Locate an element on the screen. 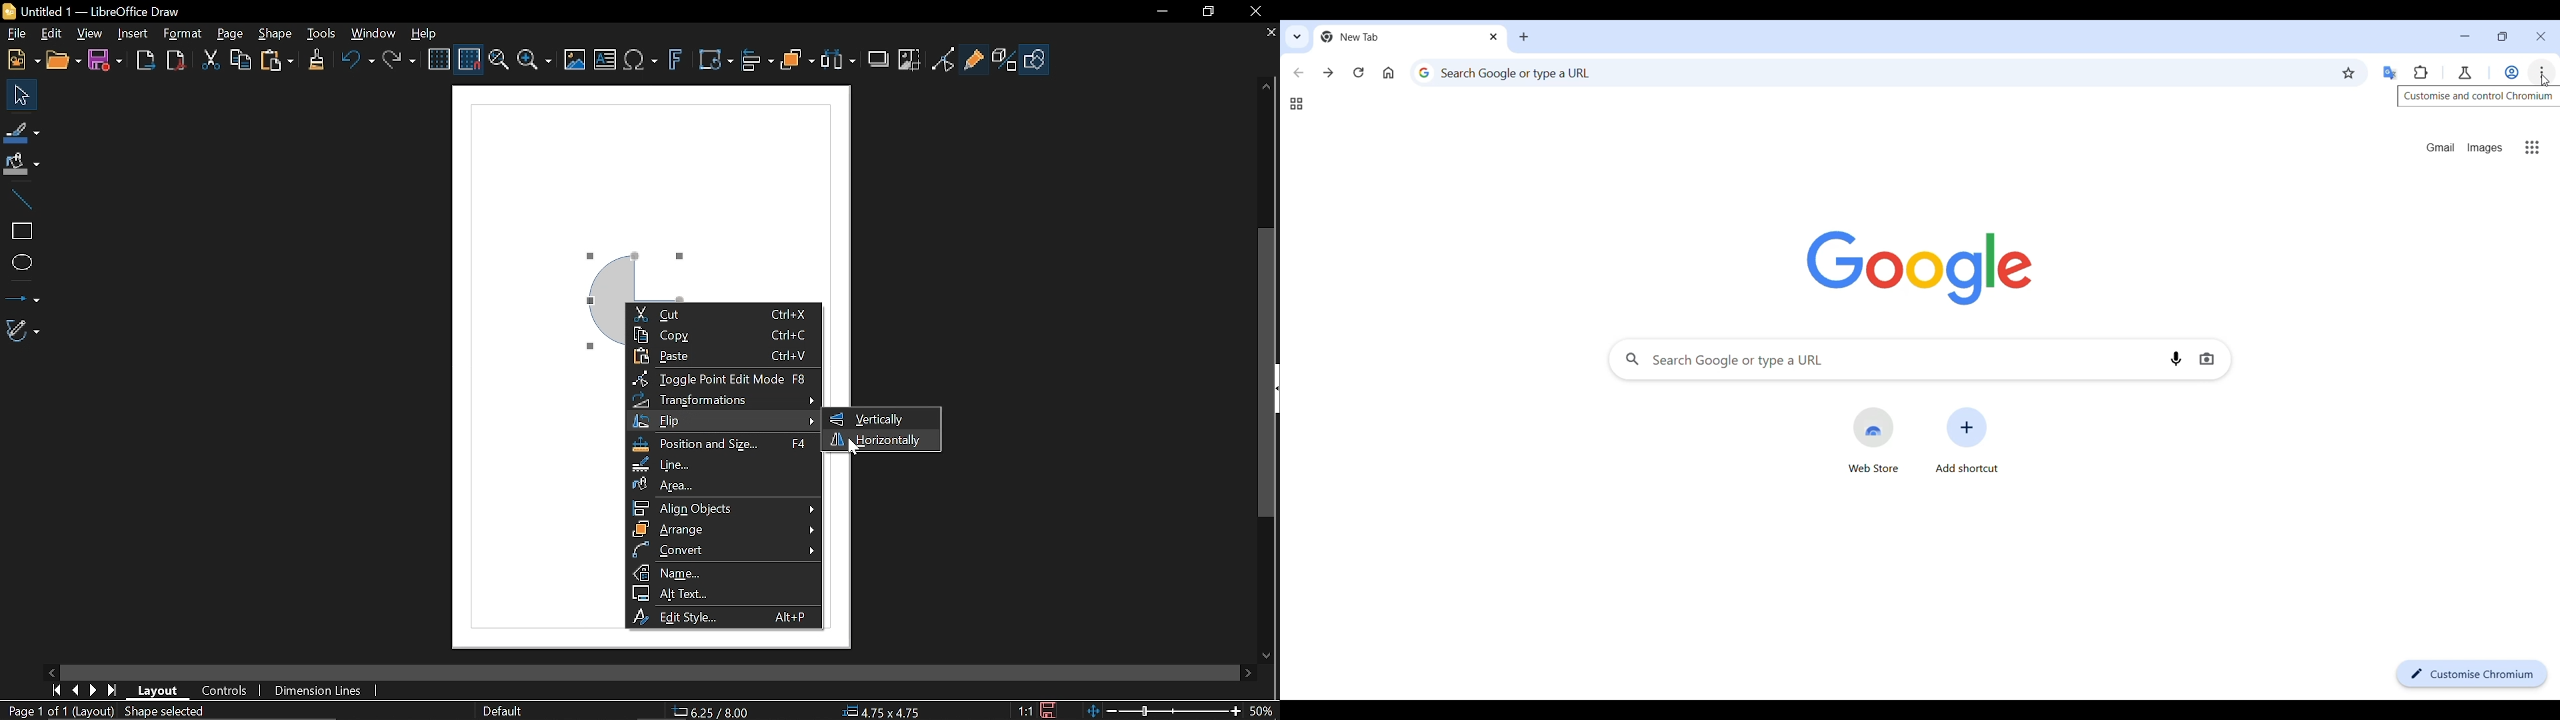  Move right is located at coordinates (1250, 672).